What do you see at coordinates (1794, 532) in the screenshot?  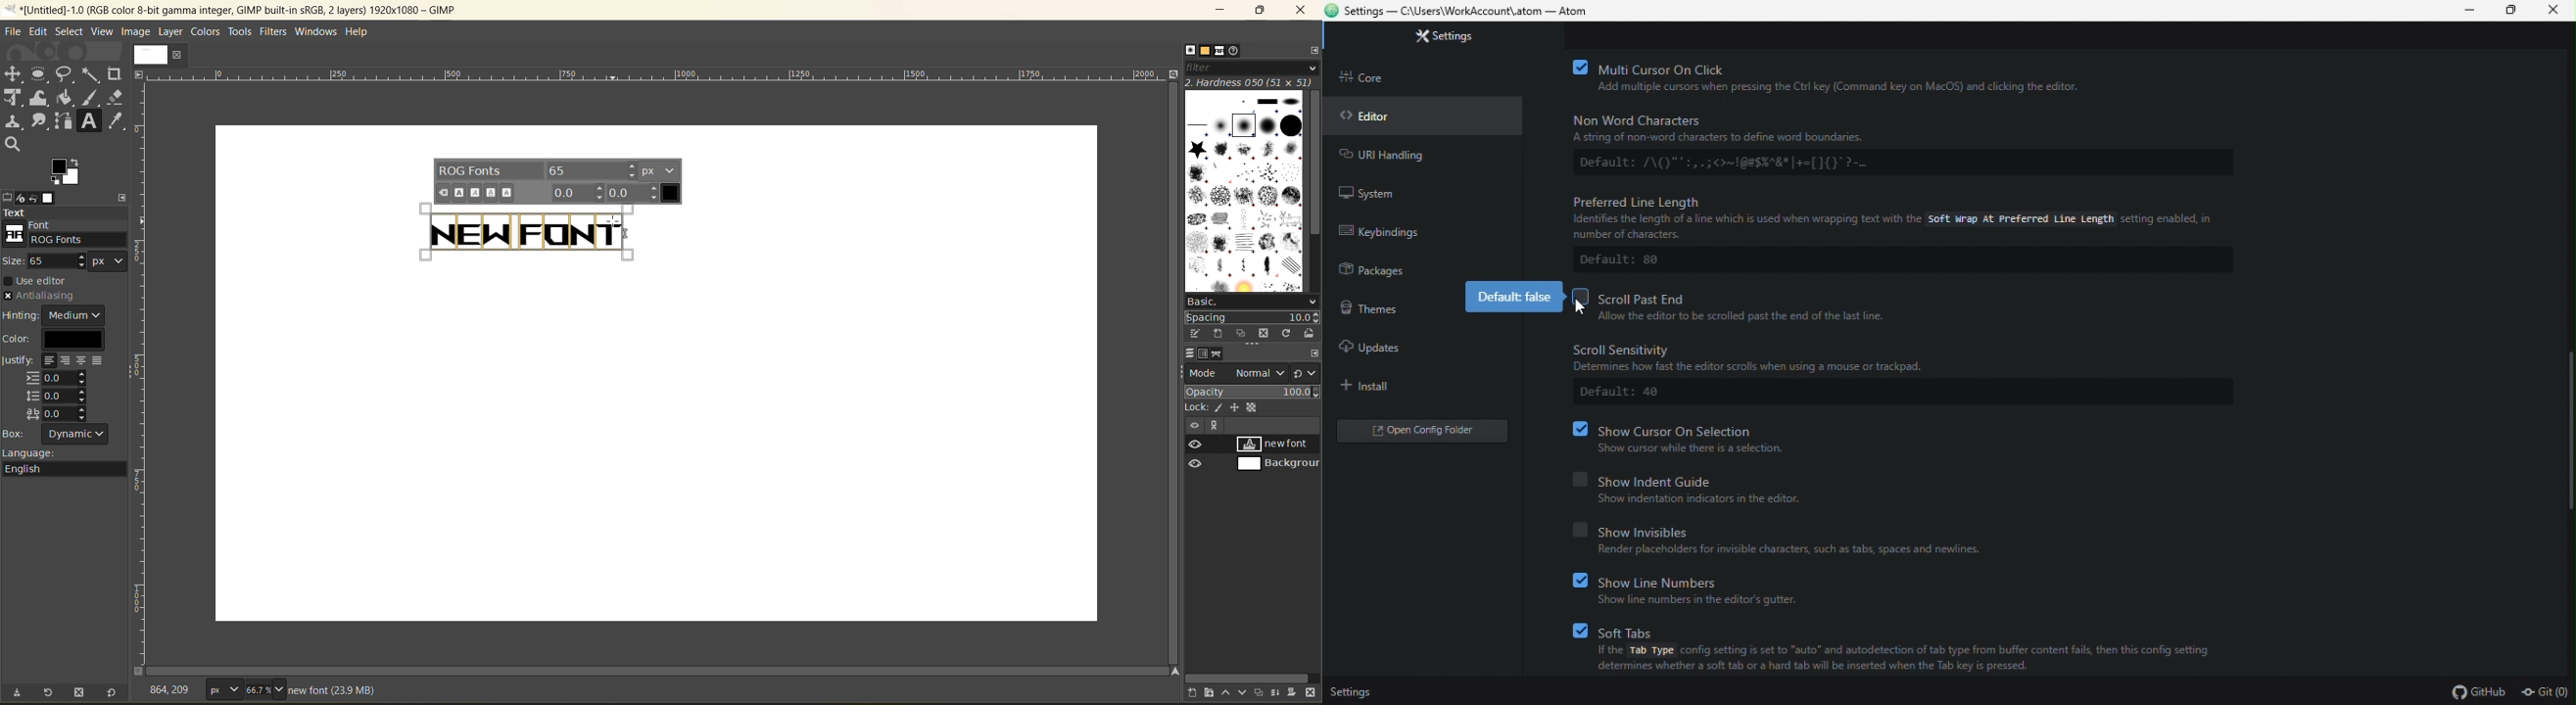 I see `show invisibles` at bounding box center [1794, 532].